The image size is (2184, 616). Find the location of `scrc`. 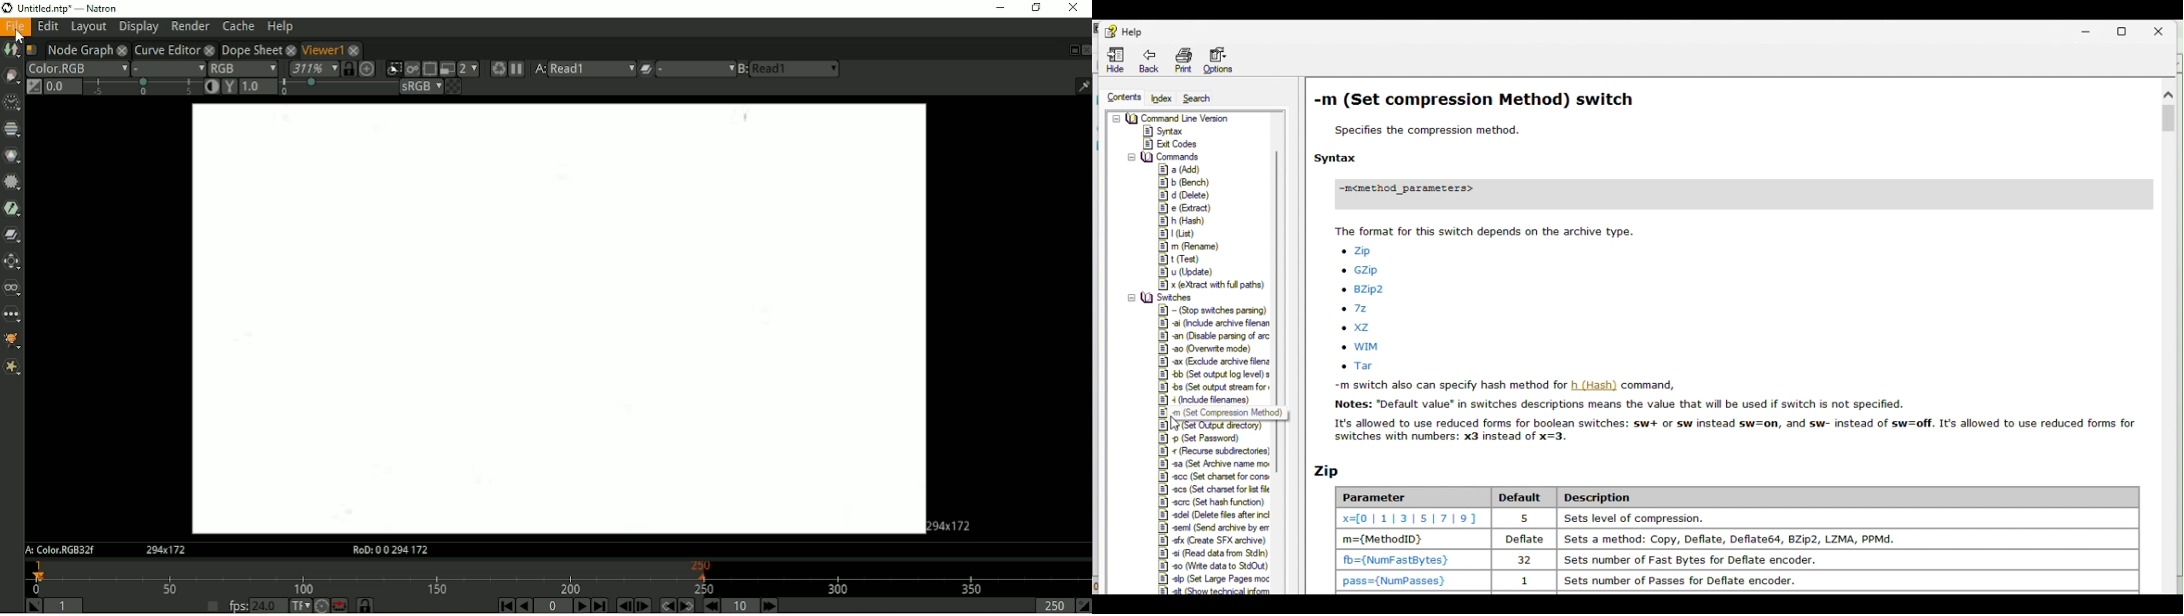

scrc is located at coordinates (1211, 502).